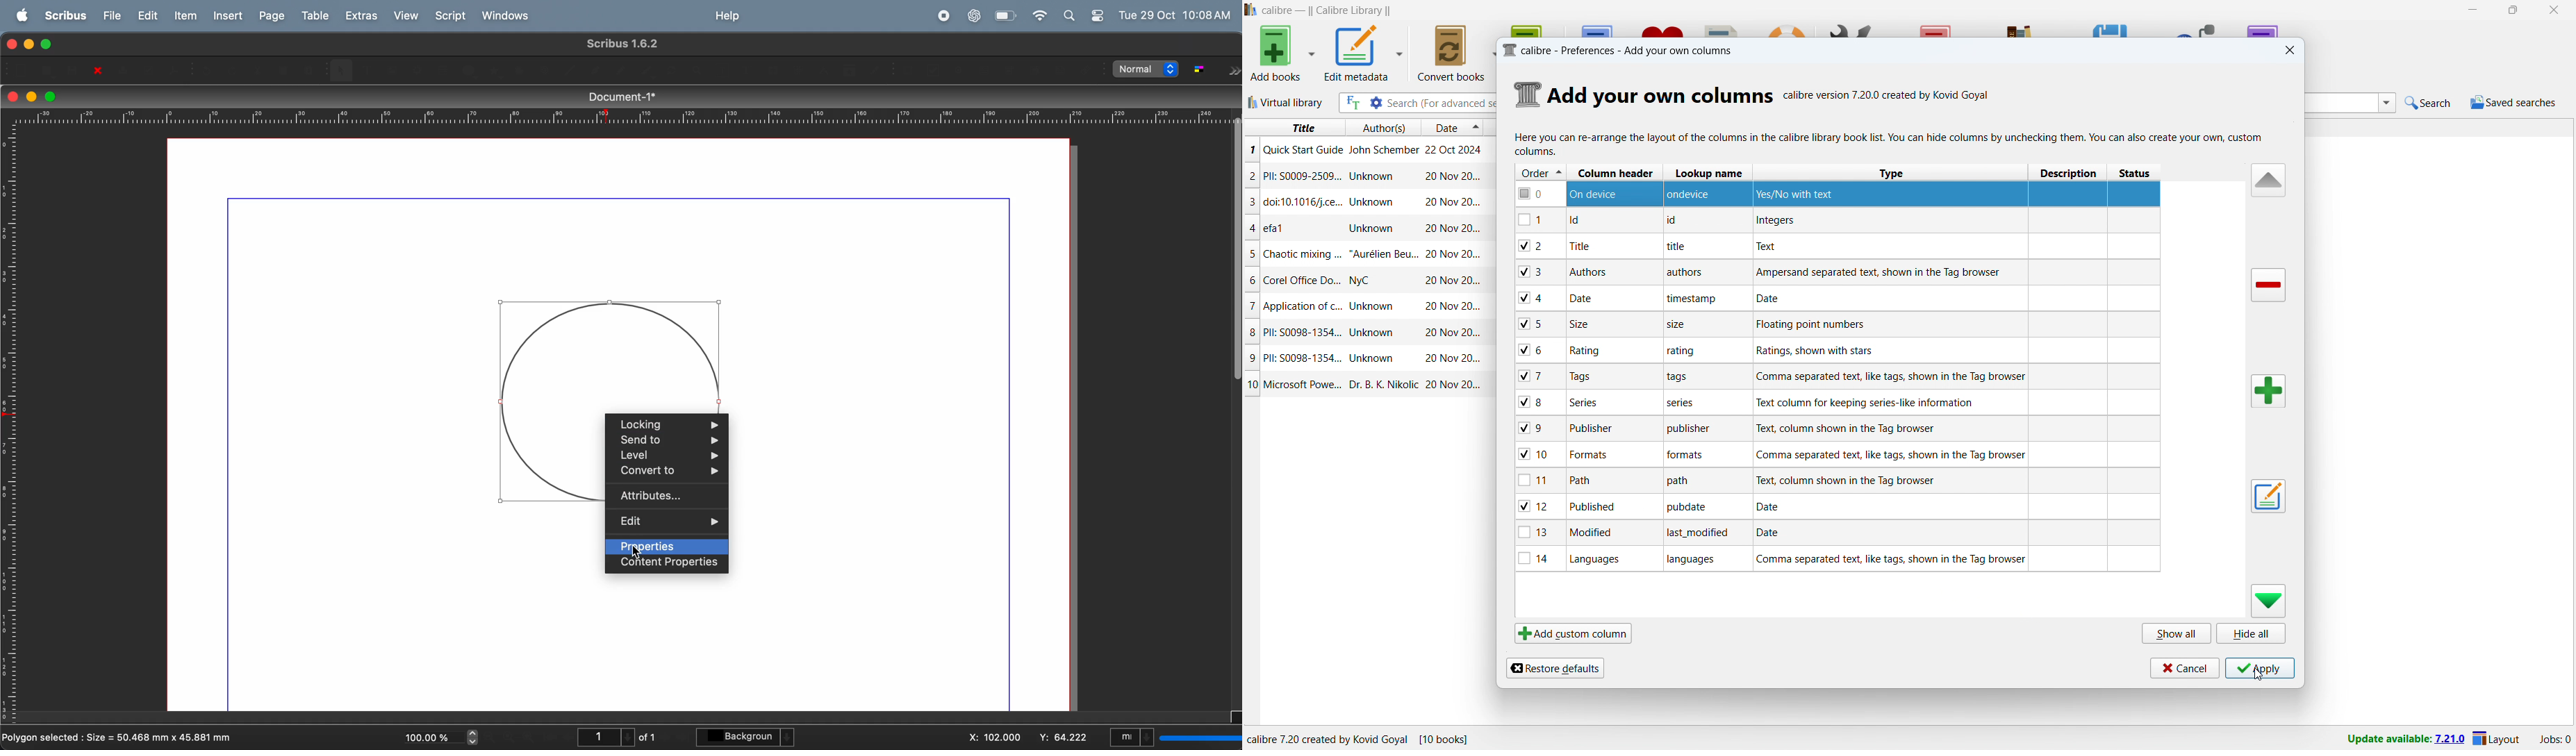  I want to click on properties, so click(666, 547).